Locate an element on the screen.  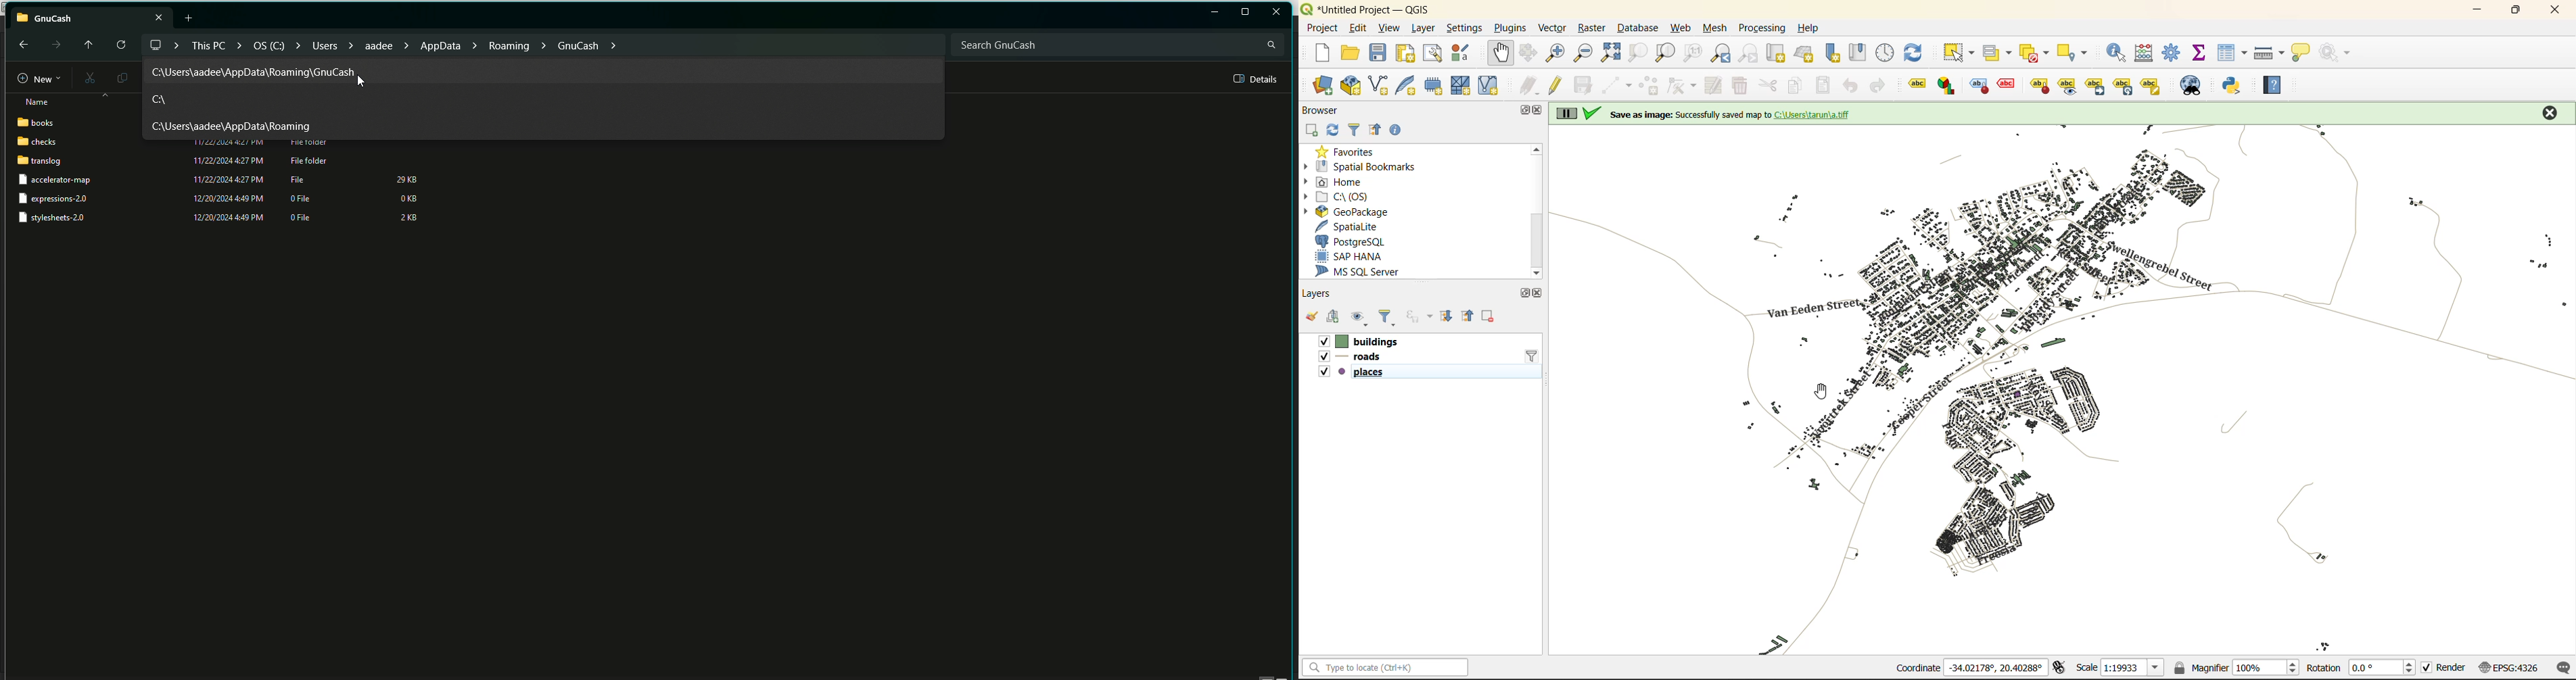
spatial bookmarks is located at coordinates (1360, 166).